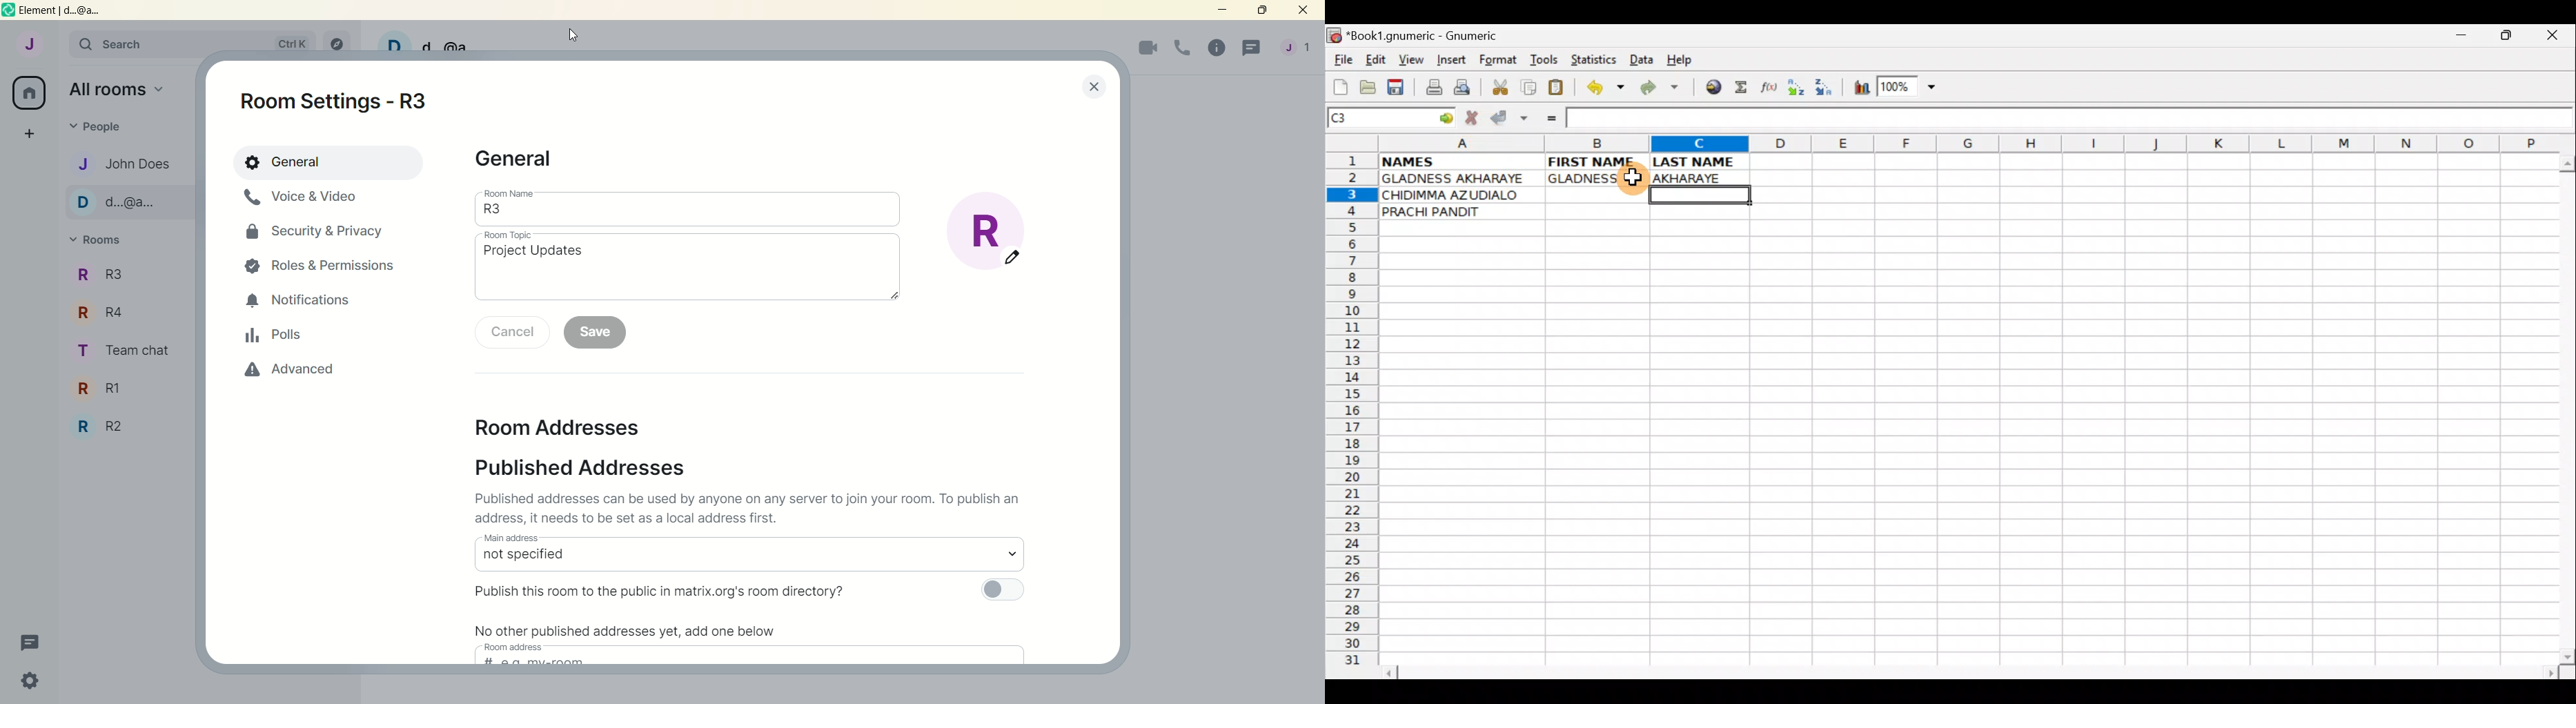 This screenshot has height=728, width=2576. Describe the element at coordinates (35, 643) in the screenshot. I see `threads` at that location.